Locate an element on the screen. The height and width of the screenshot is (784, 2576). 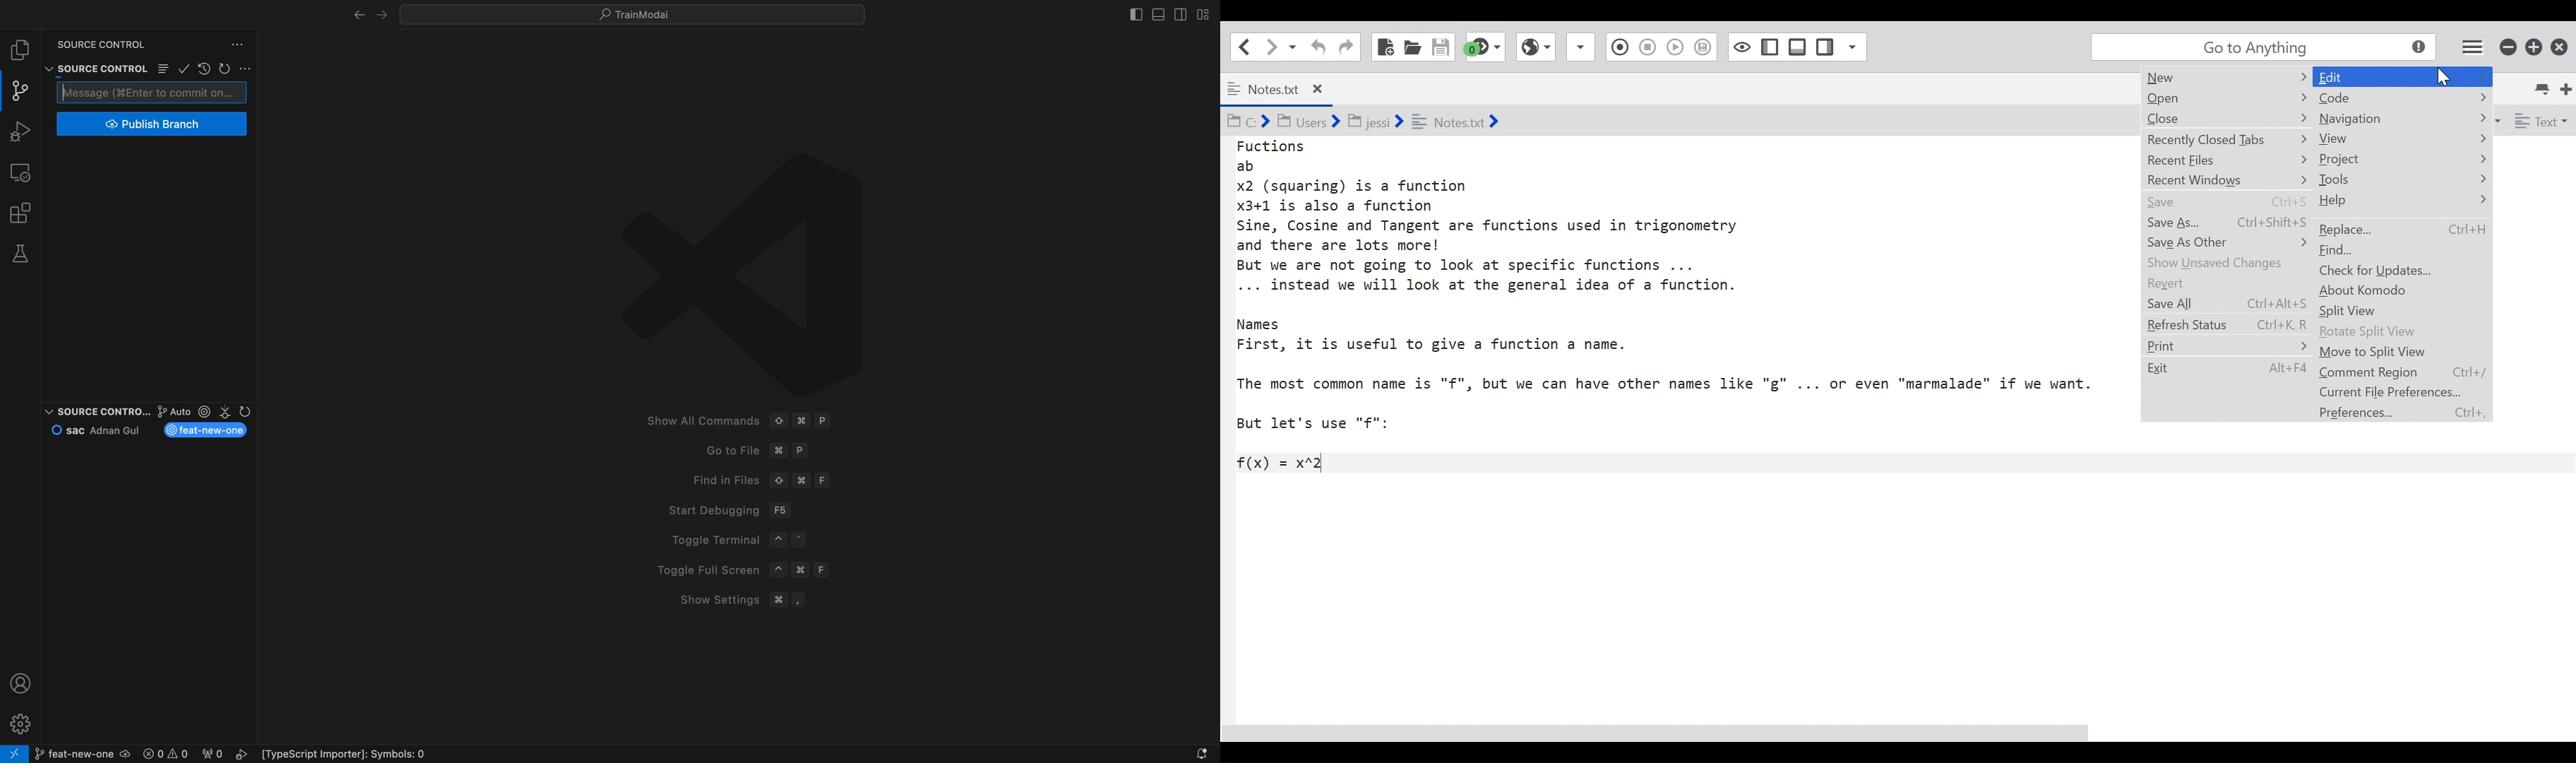
save all is located at coordinates (2193, 304).